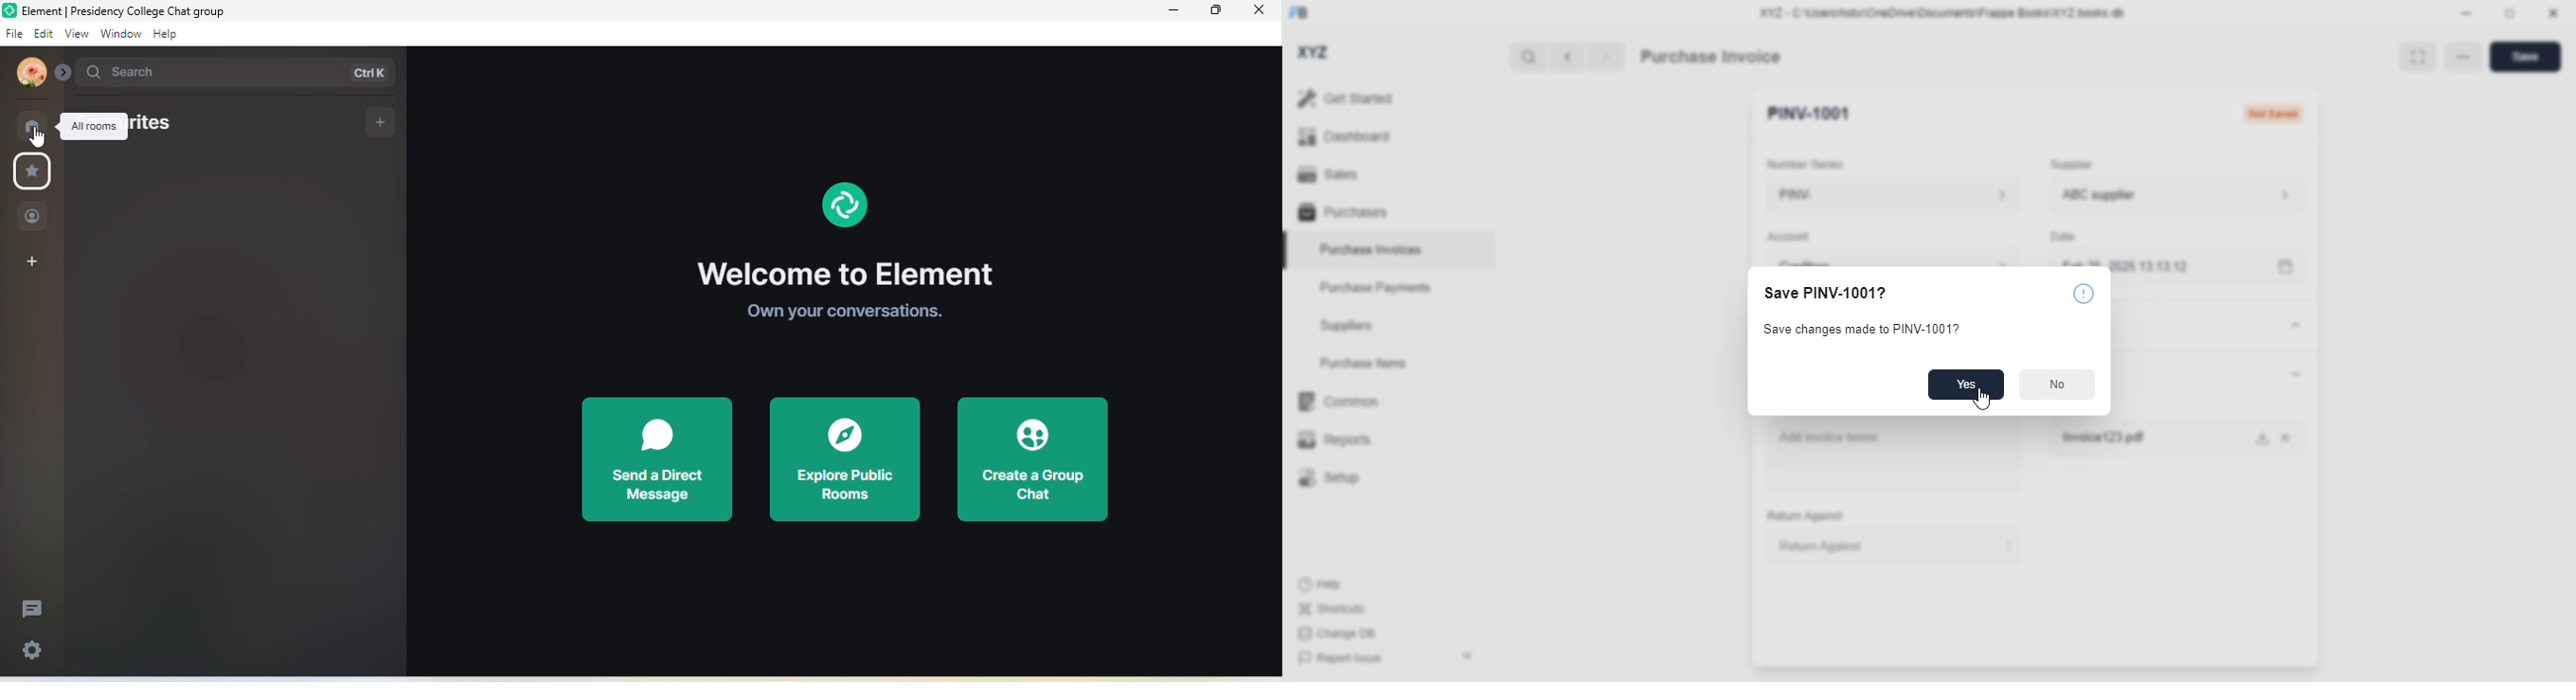  I want to click on file, so click(13, 35).